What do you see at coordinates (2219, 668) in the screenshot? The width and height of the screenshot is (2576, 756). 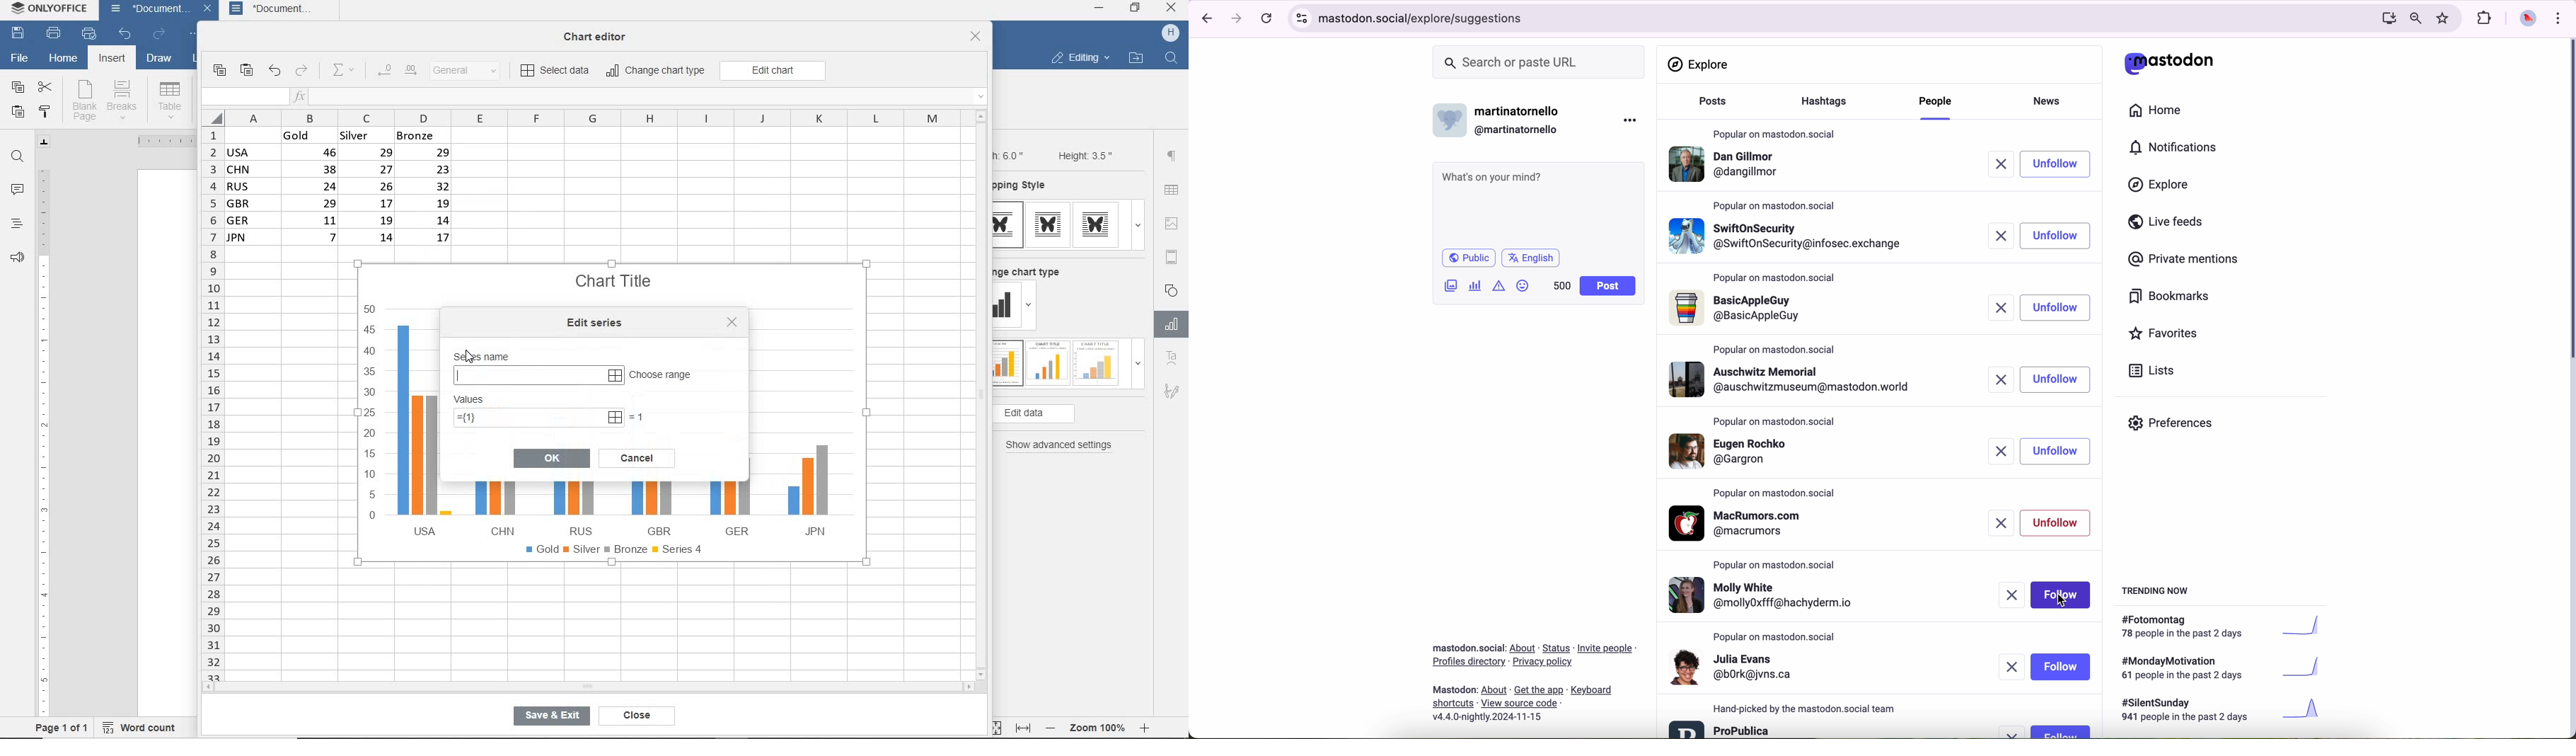 I see `#mondaymotivation` at bounding box center [2219, 668].